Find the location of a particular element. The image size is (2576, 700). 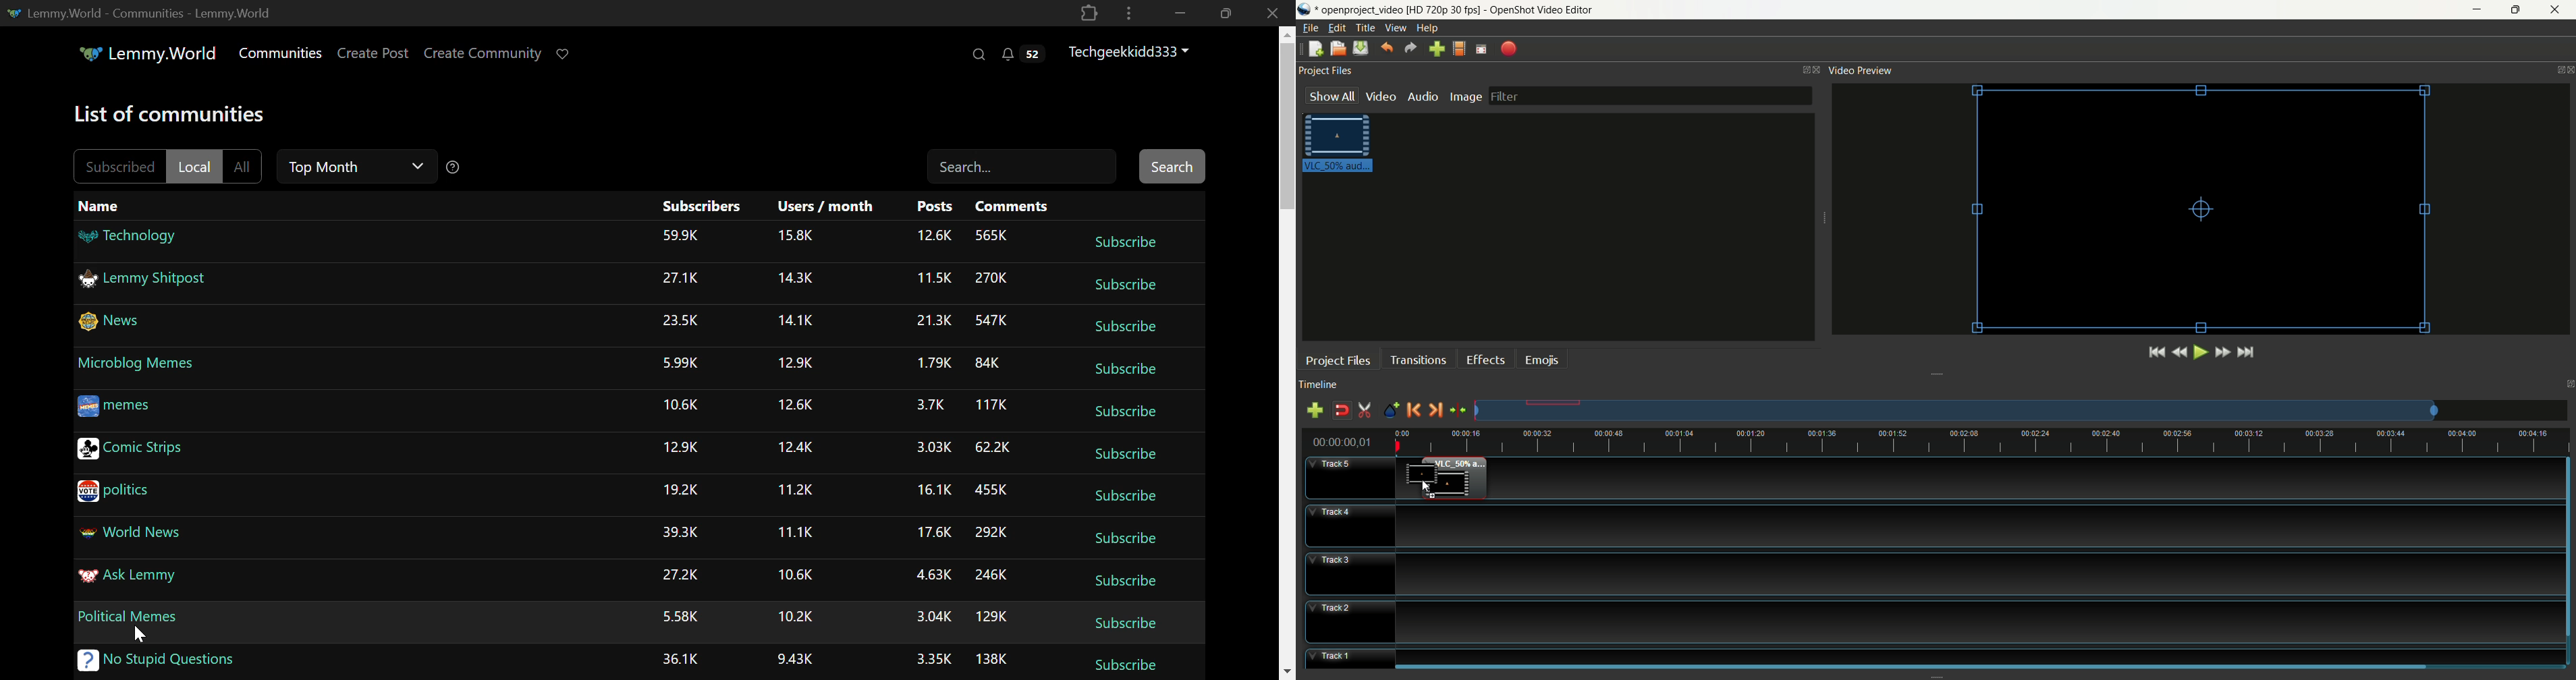

Local Community Filter Selected is located at coordinates (194, 165).